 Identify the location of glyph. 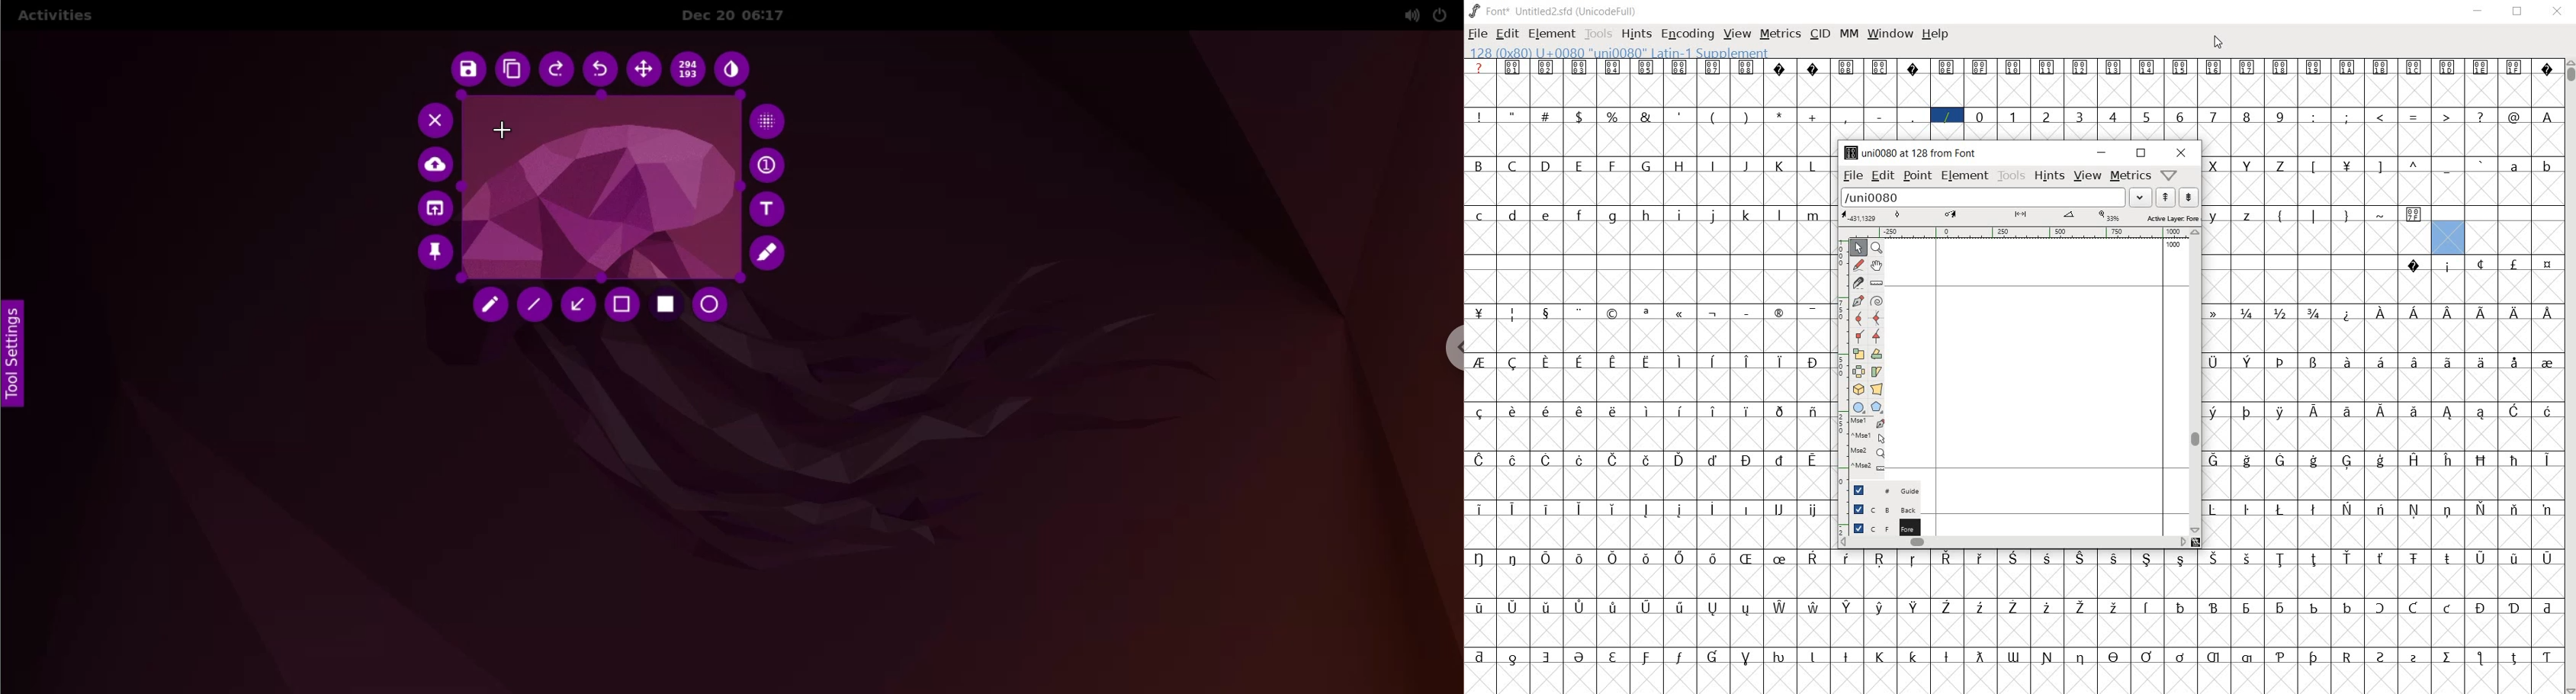
(1613, 67).